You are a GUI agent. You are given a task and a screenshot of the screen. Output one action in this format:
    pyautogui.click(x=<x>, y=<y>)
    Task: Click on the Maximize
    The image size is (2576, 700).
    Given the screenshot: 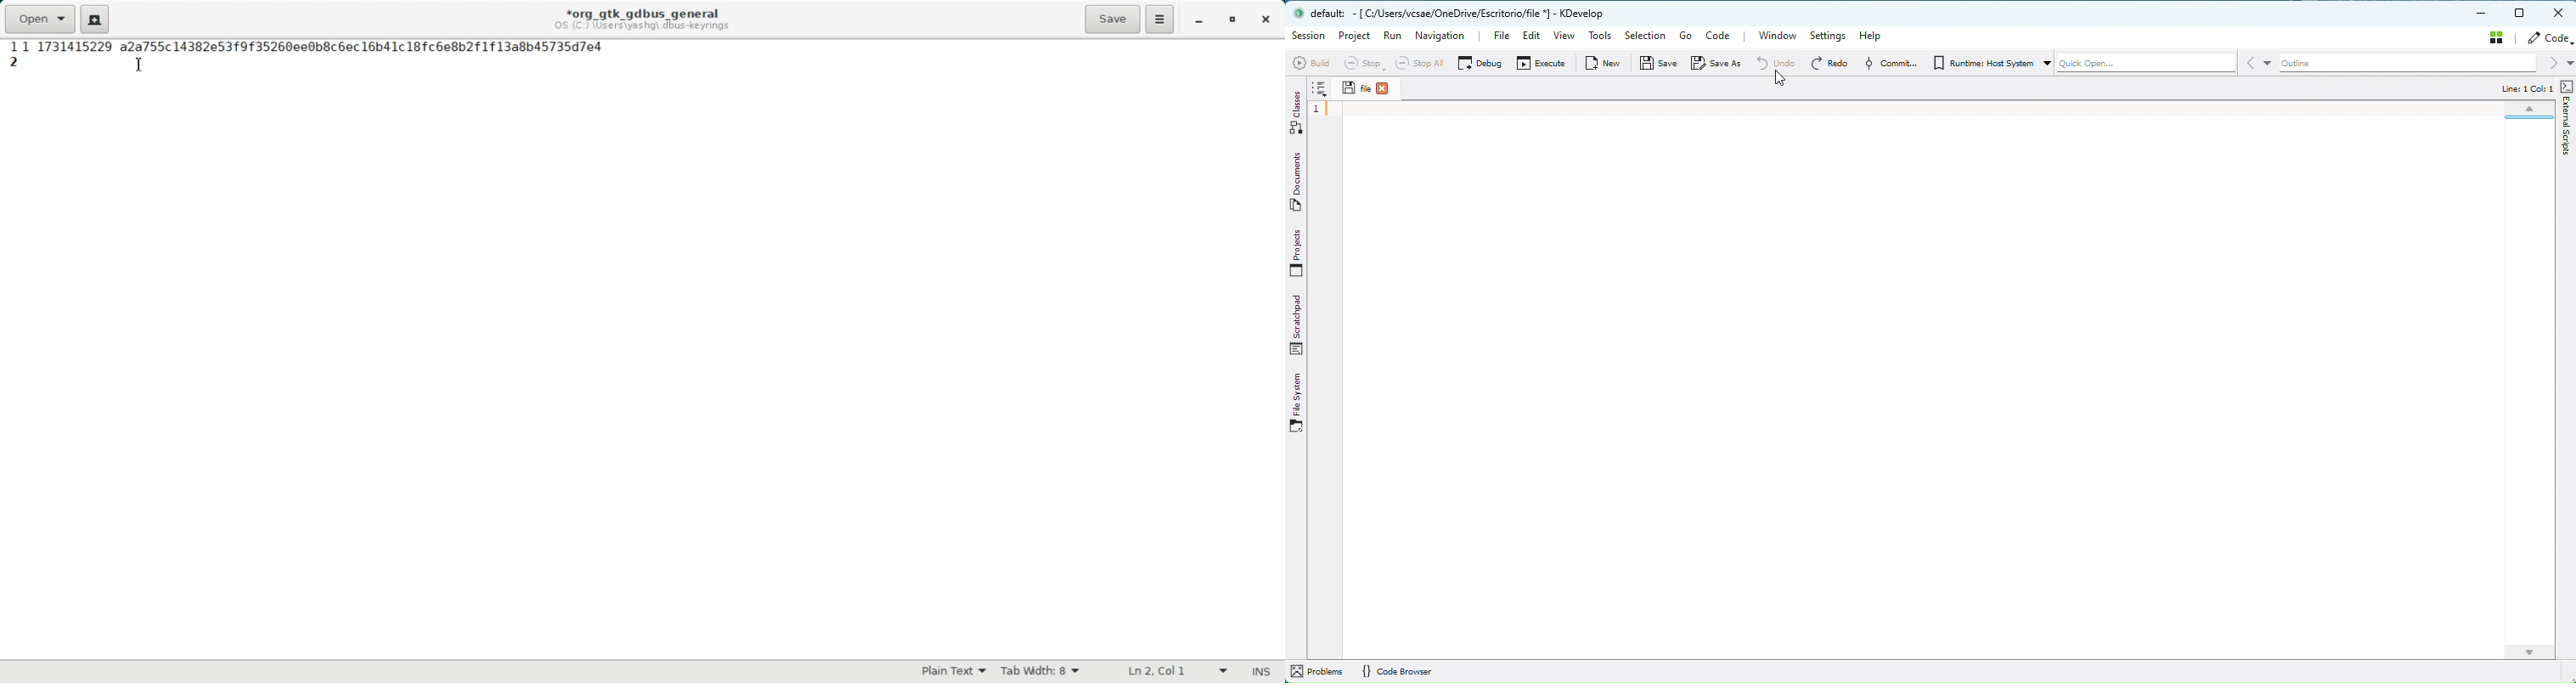 What is the action you would take?
    pyautogui.click(x=1234, y=21)
    